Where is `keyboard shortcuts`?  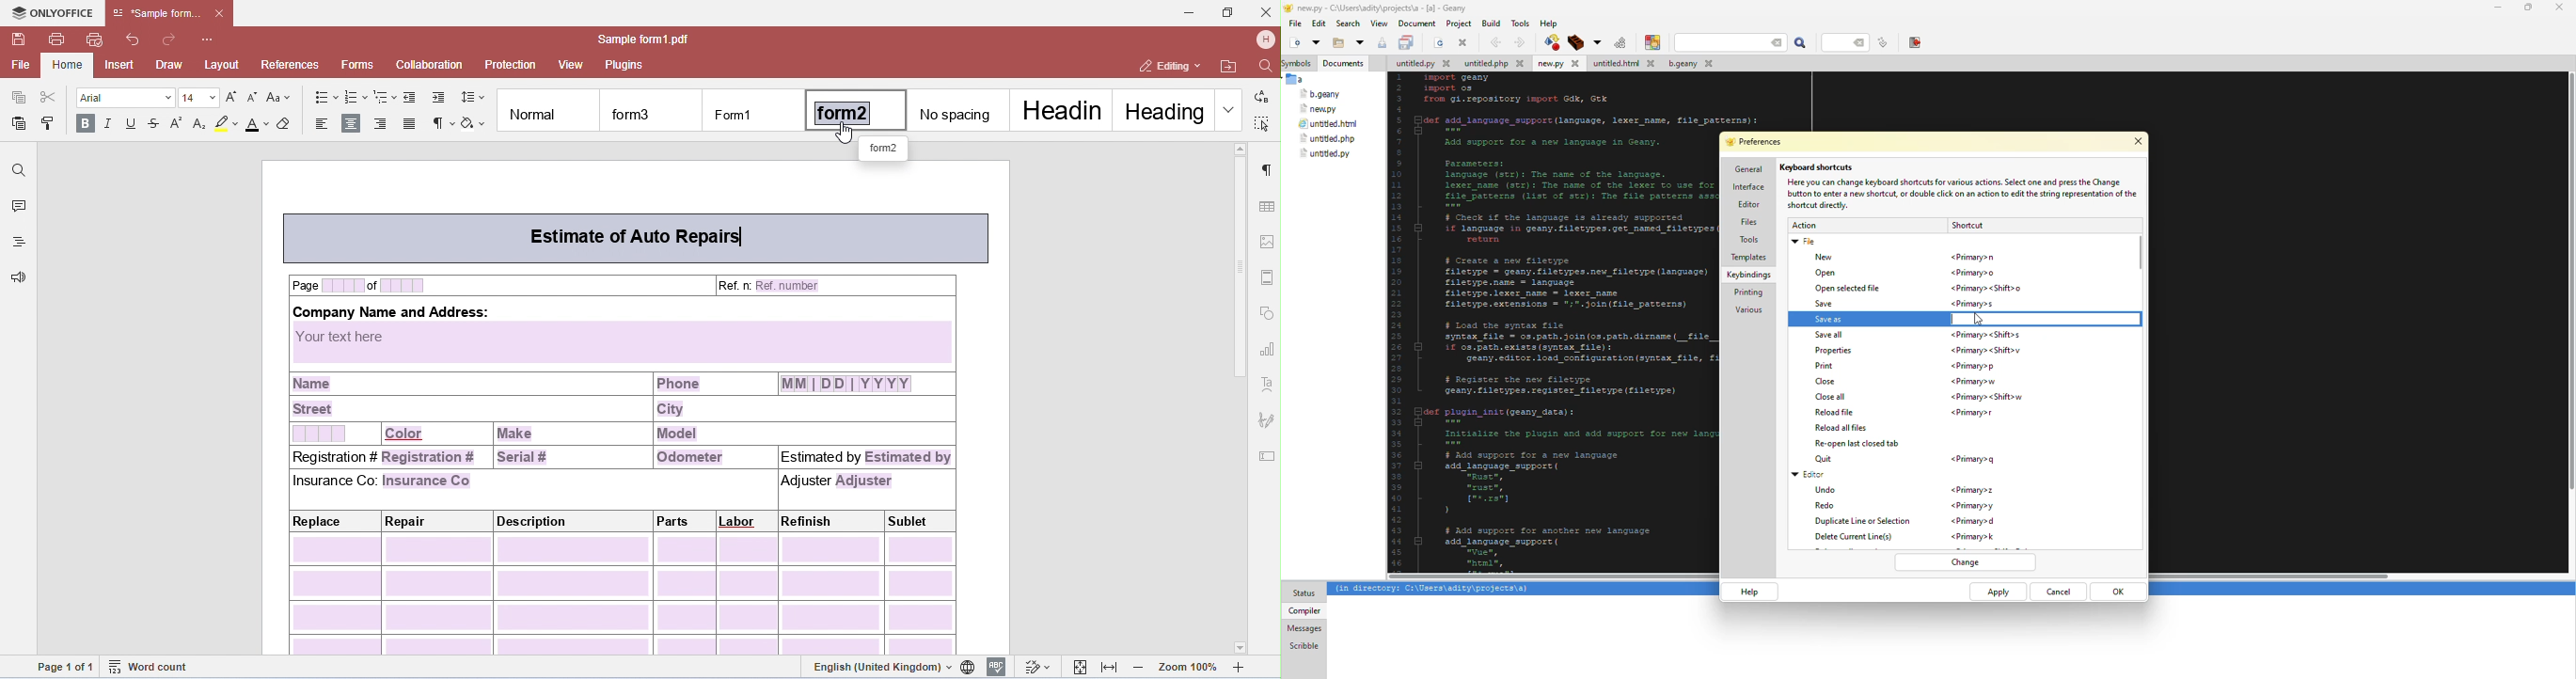
keyboard shortcuts is located at coordinates (1818, 167).